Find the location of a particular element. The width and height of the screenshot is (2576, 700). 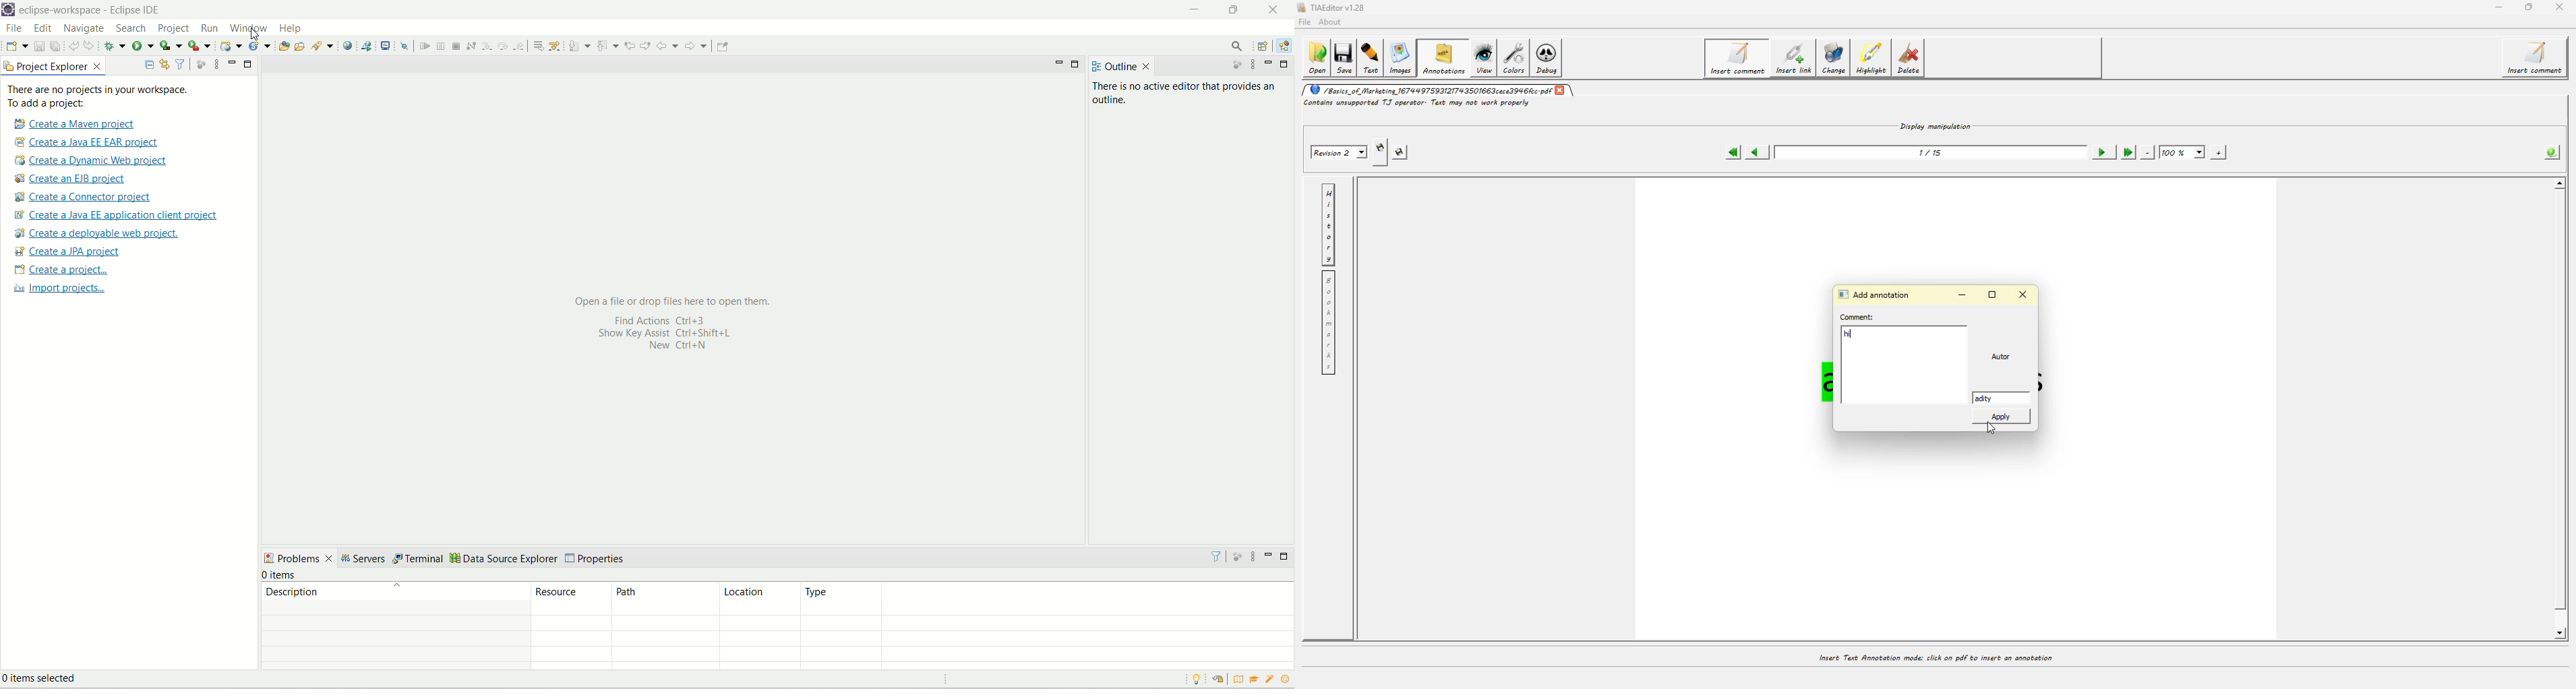

create a EJB project is located at coordinates (79, 179).